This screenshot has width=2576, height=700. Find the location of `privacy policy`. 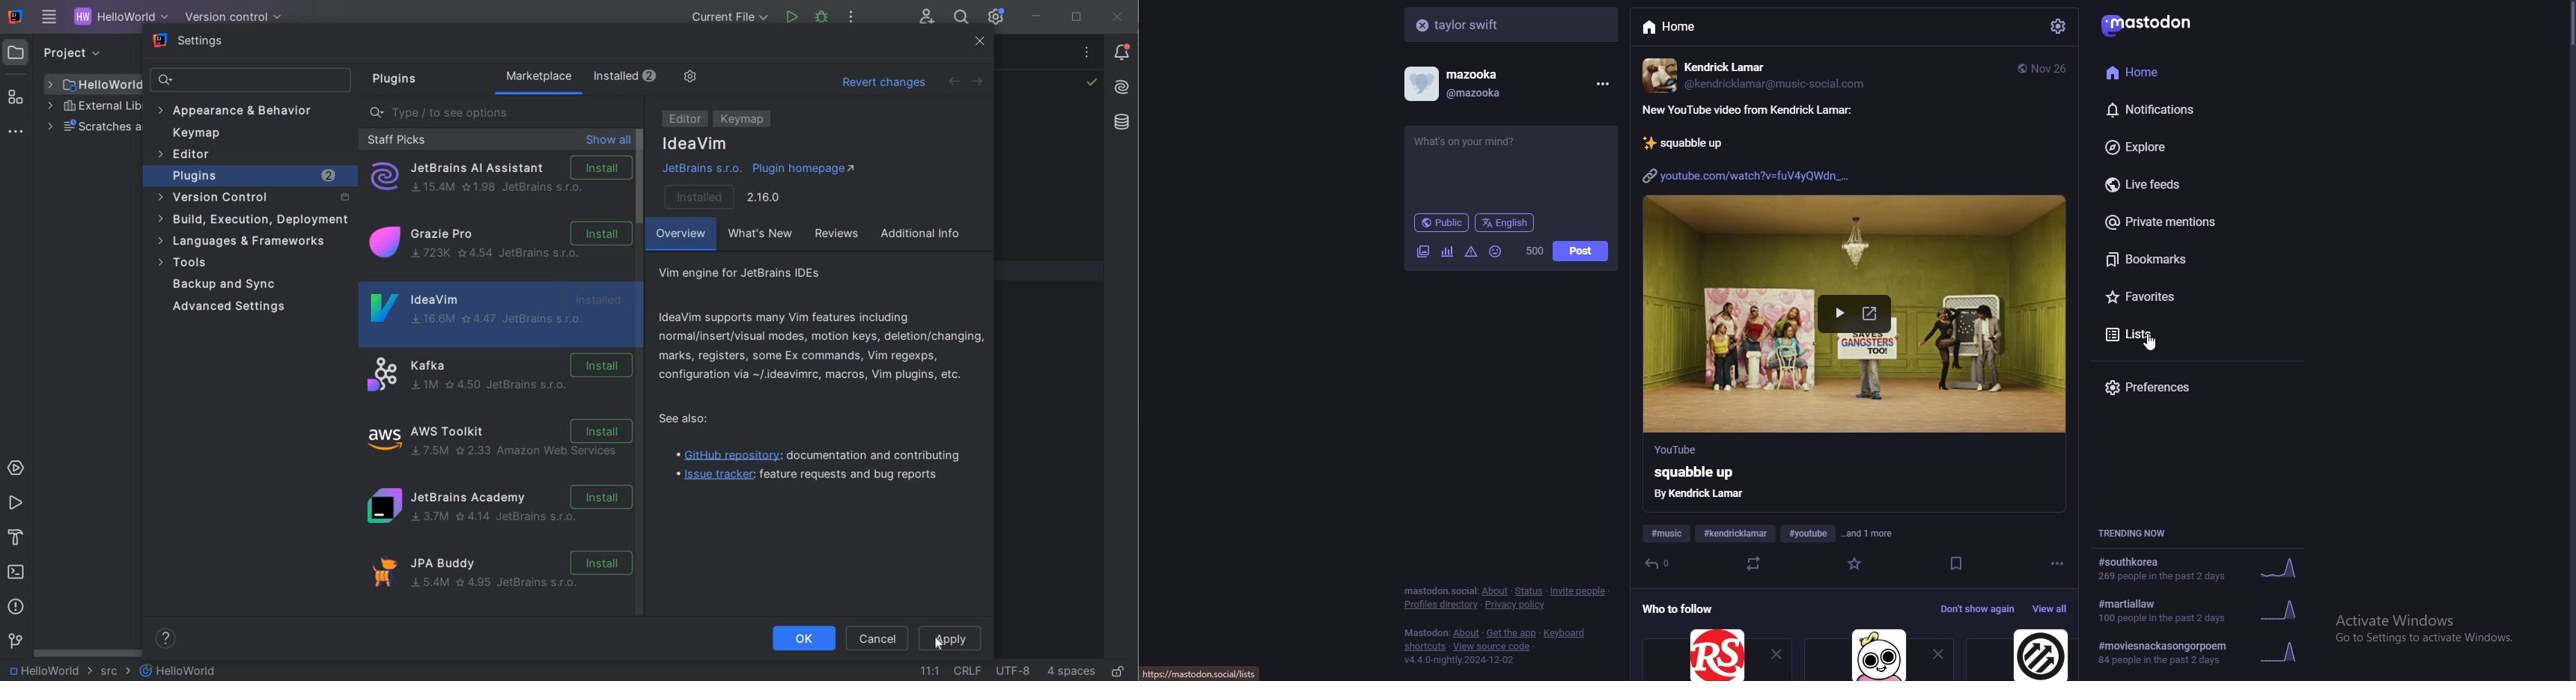

privacy policy is located at coordinates (1517, 606).